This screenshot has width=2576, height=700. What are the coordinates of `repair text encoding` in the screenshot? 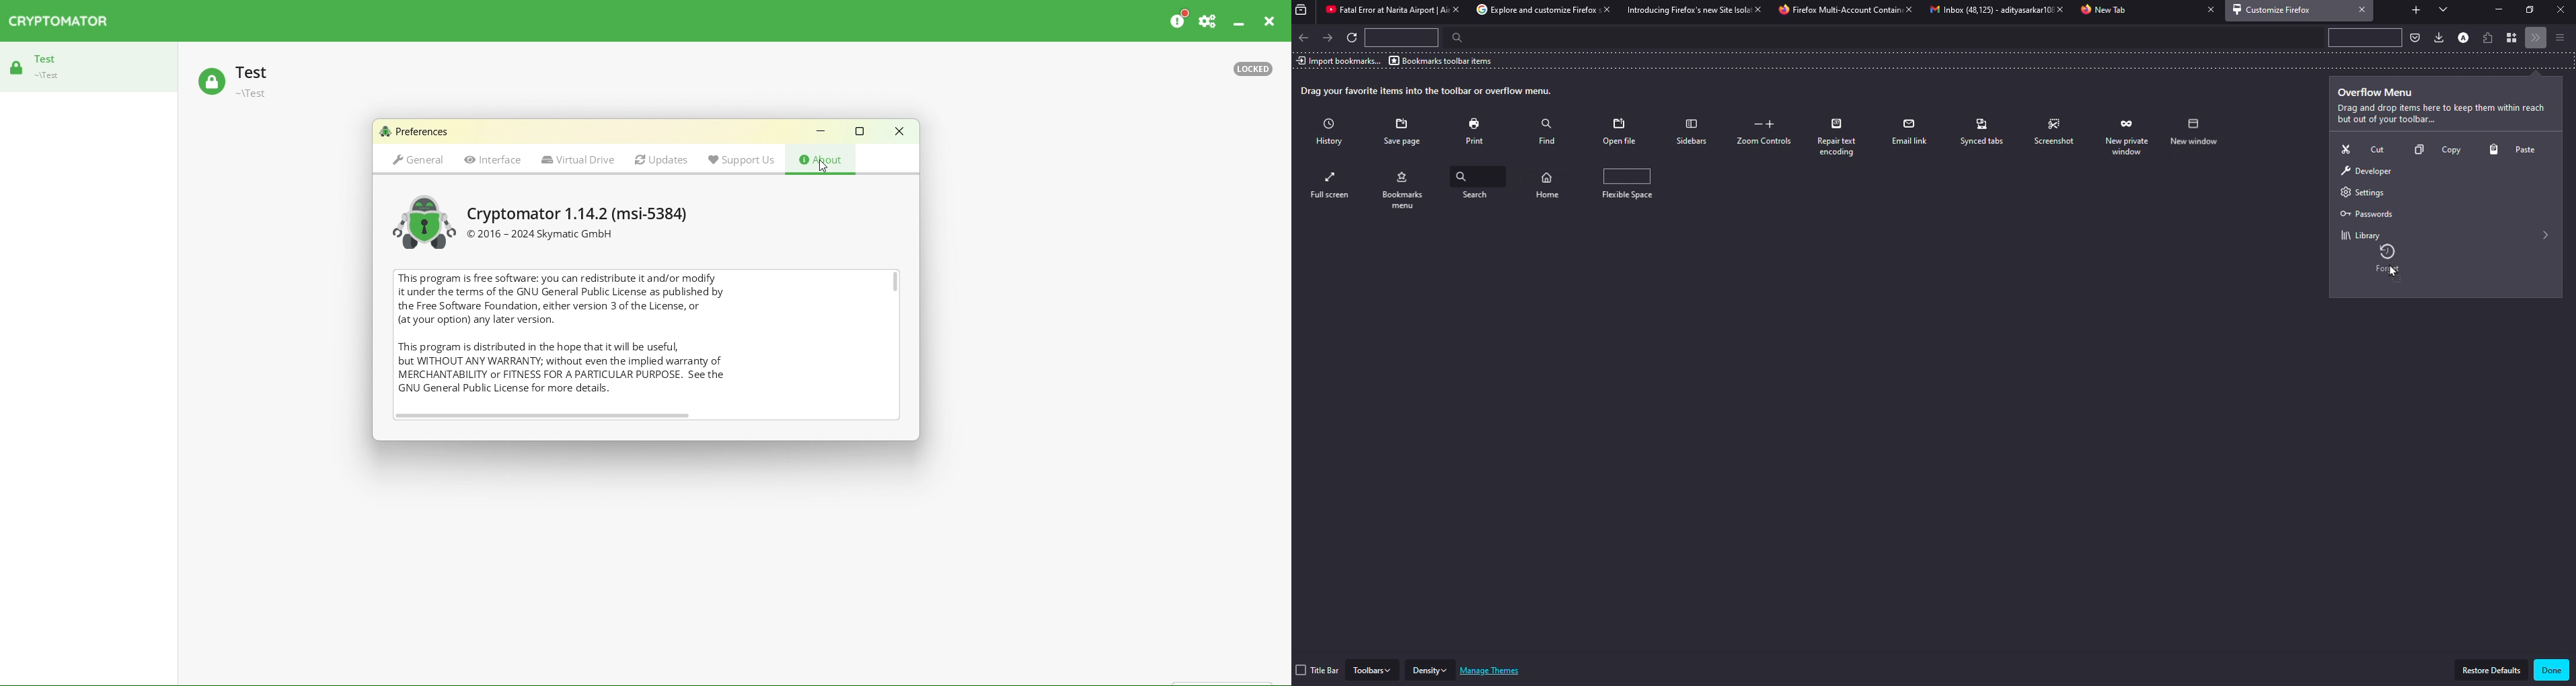 It's located at (1842, 137).